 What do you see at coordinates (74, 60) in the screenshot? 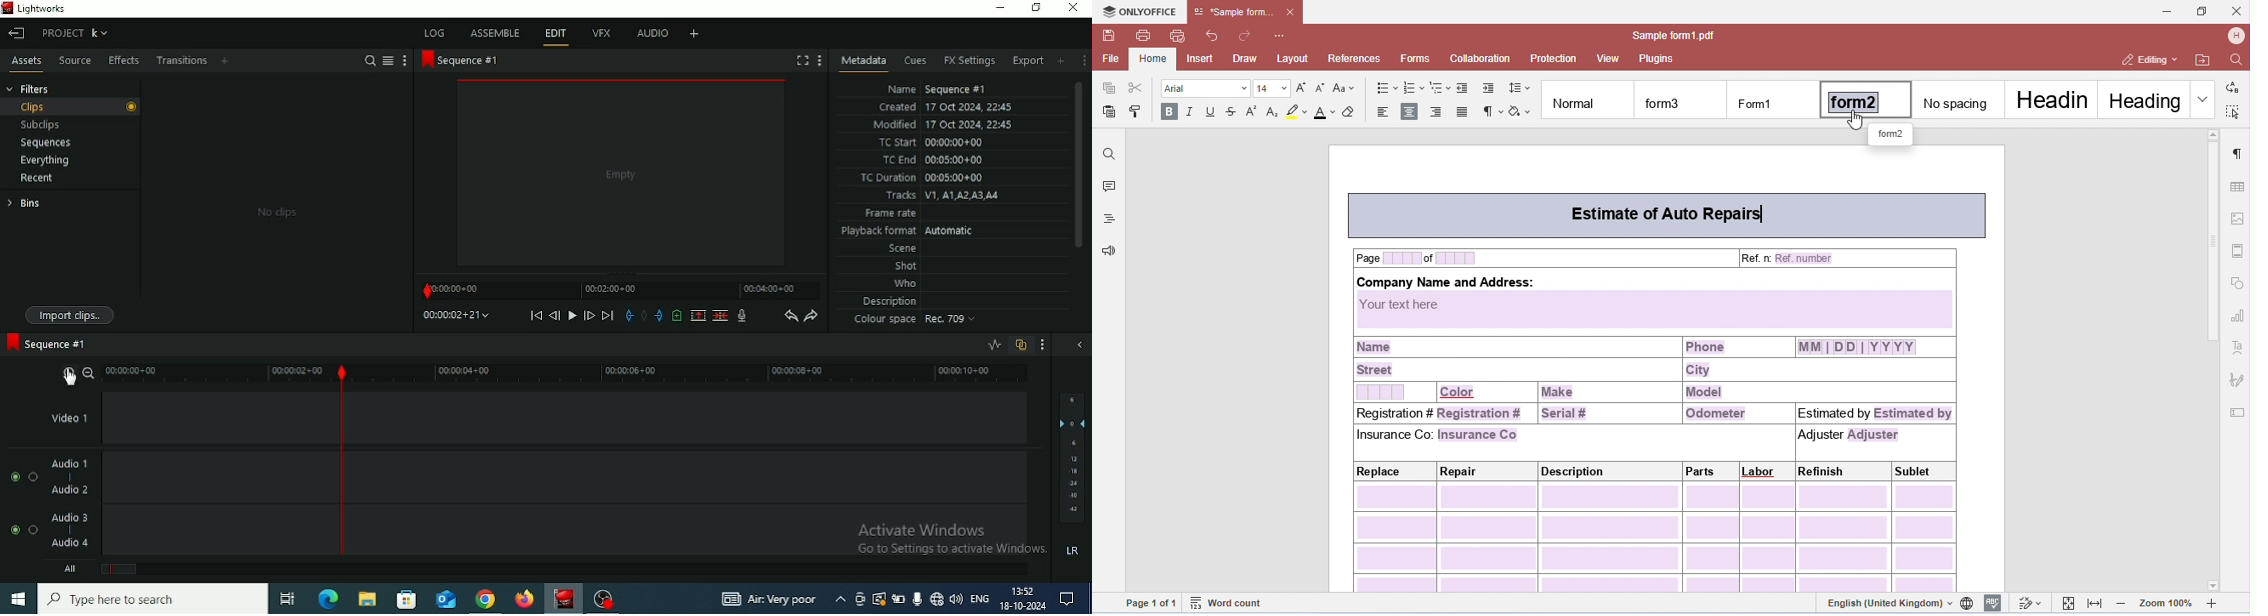
I see `Source` at bounding box center [74, 60].